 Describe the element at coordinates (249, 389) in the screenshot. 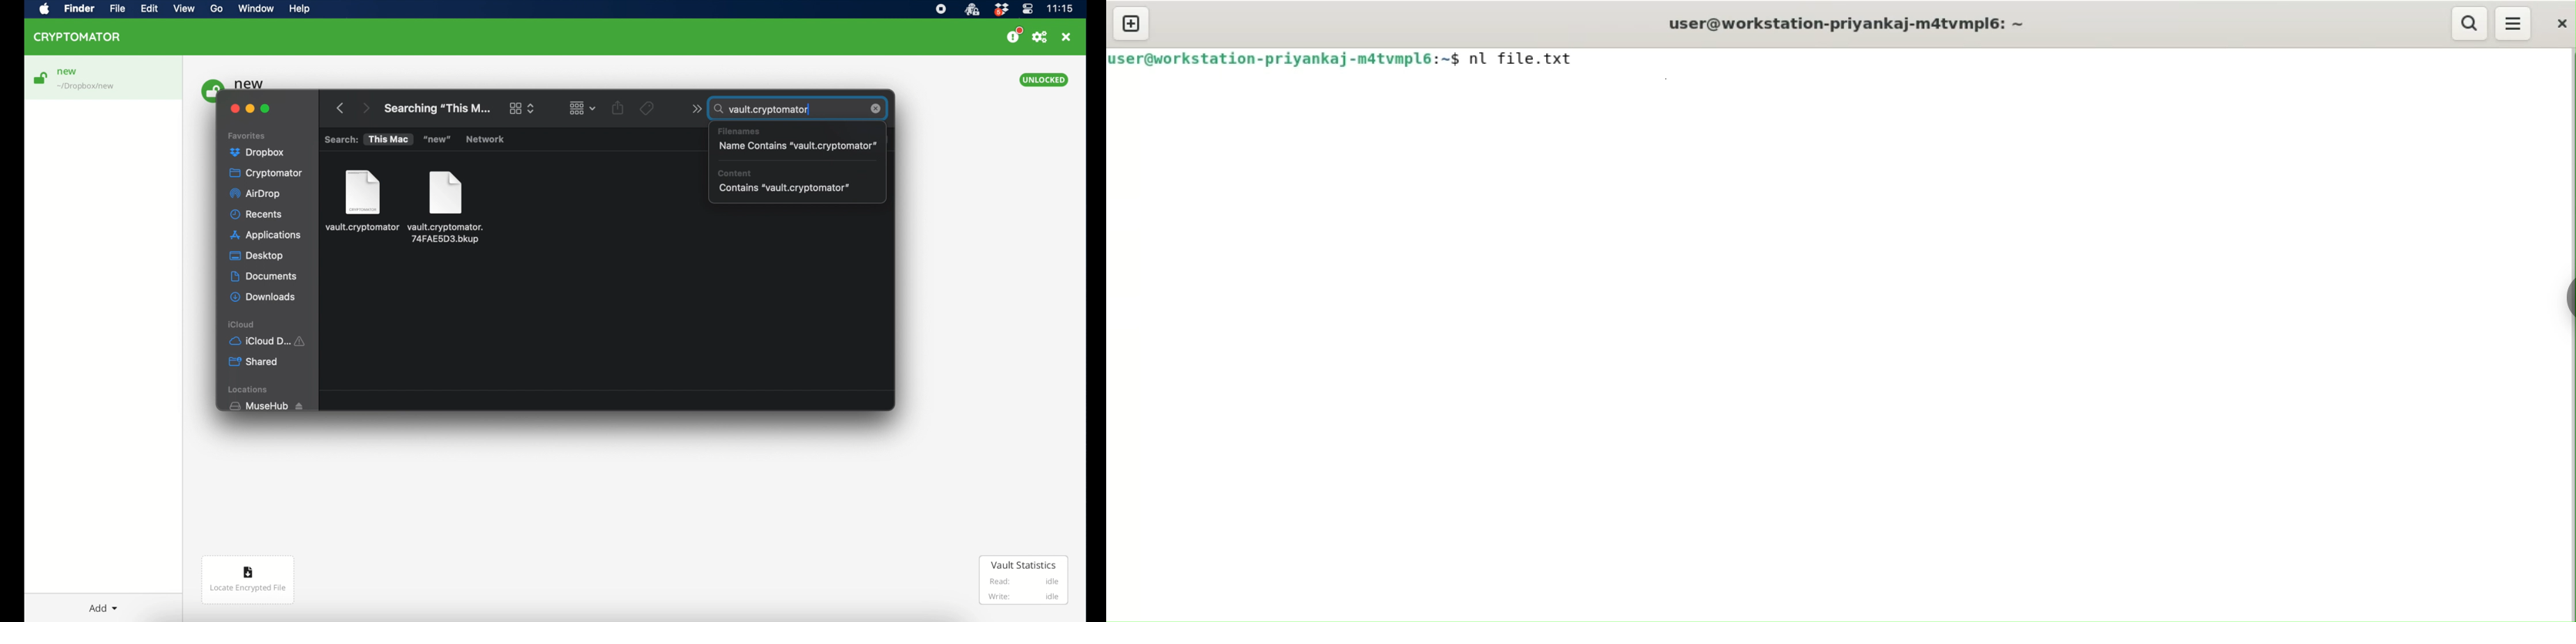

I see `locations` at that location.